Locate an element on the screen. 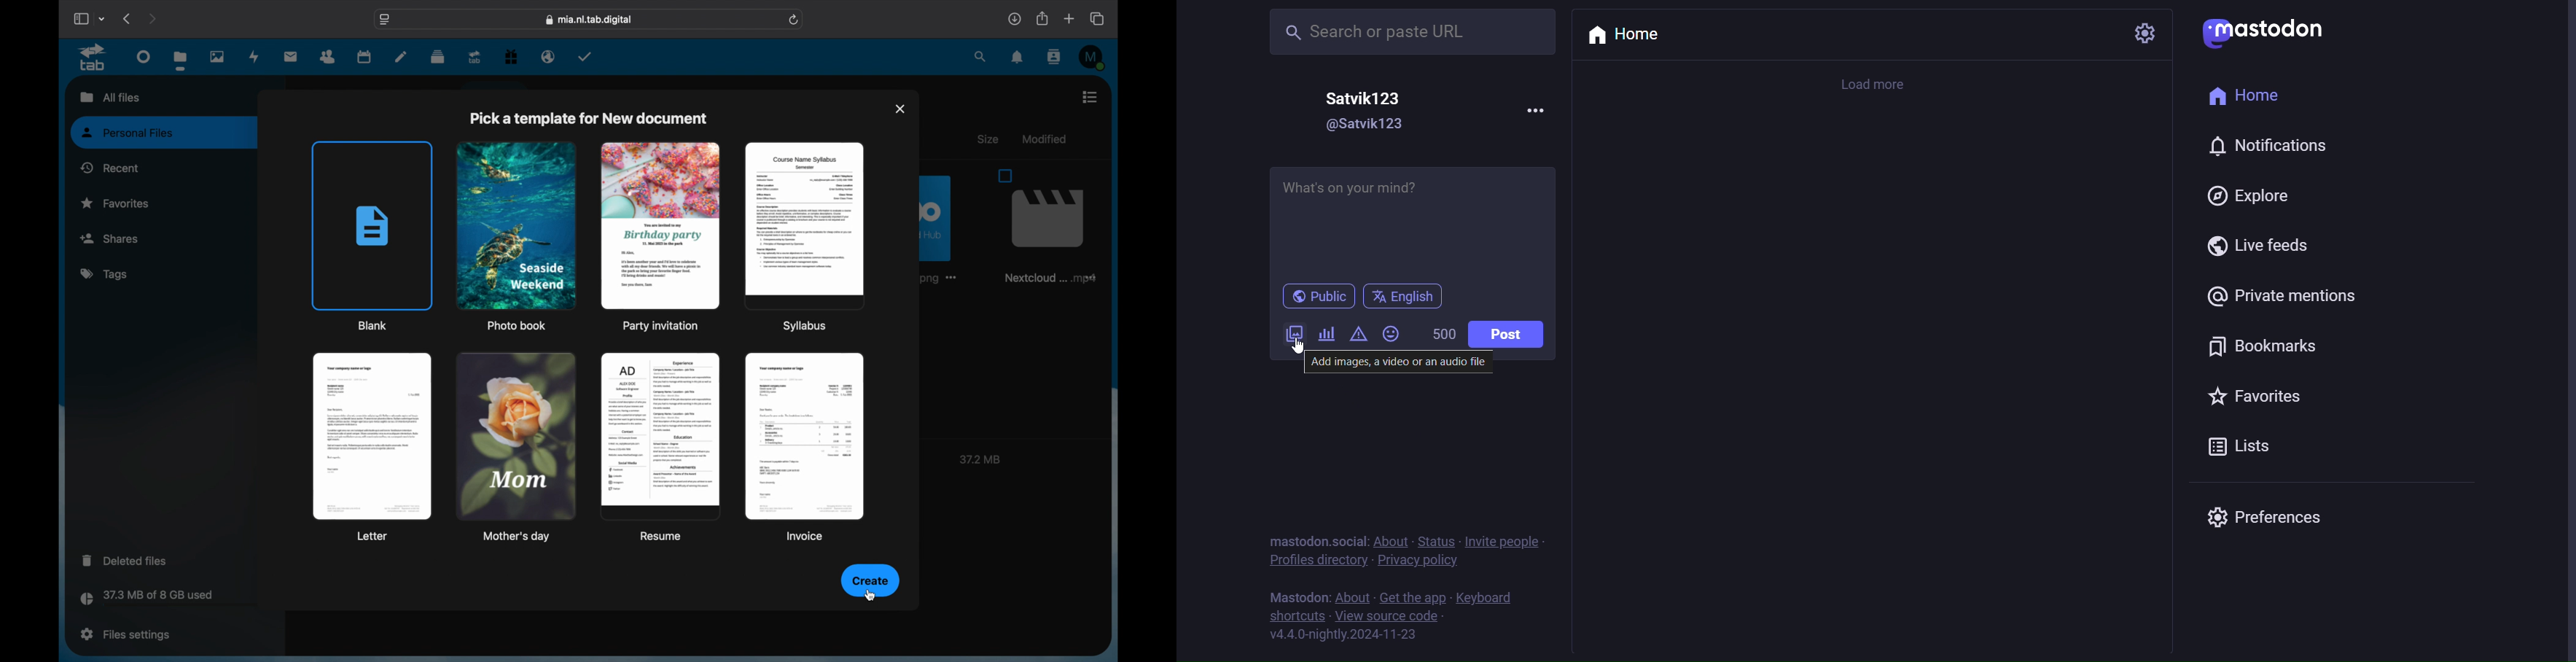 Image resolution: width=2576 pixels, height=672 pixels. dashboard is located at coordinates (145, 56).